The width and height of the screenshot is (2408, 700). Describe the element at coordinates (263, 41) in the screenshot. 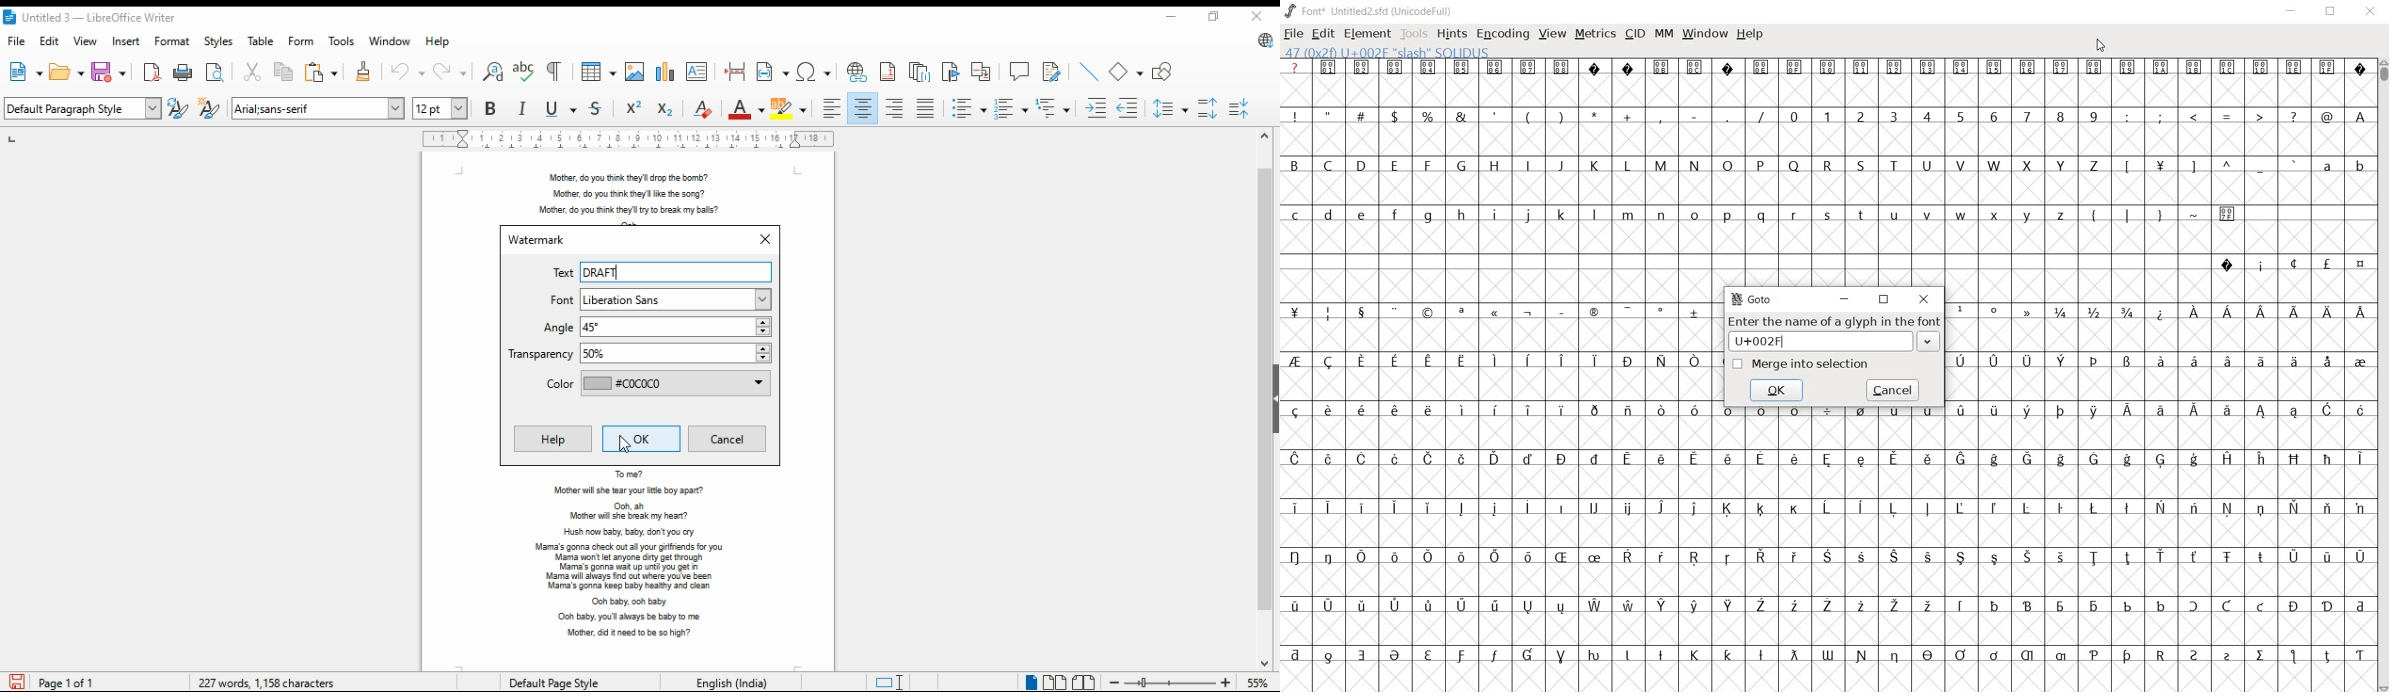

I see `table` at that location.